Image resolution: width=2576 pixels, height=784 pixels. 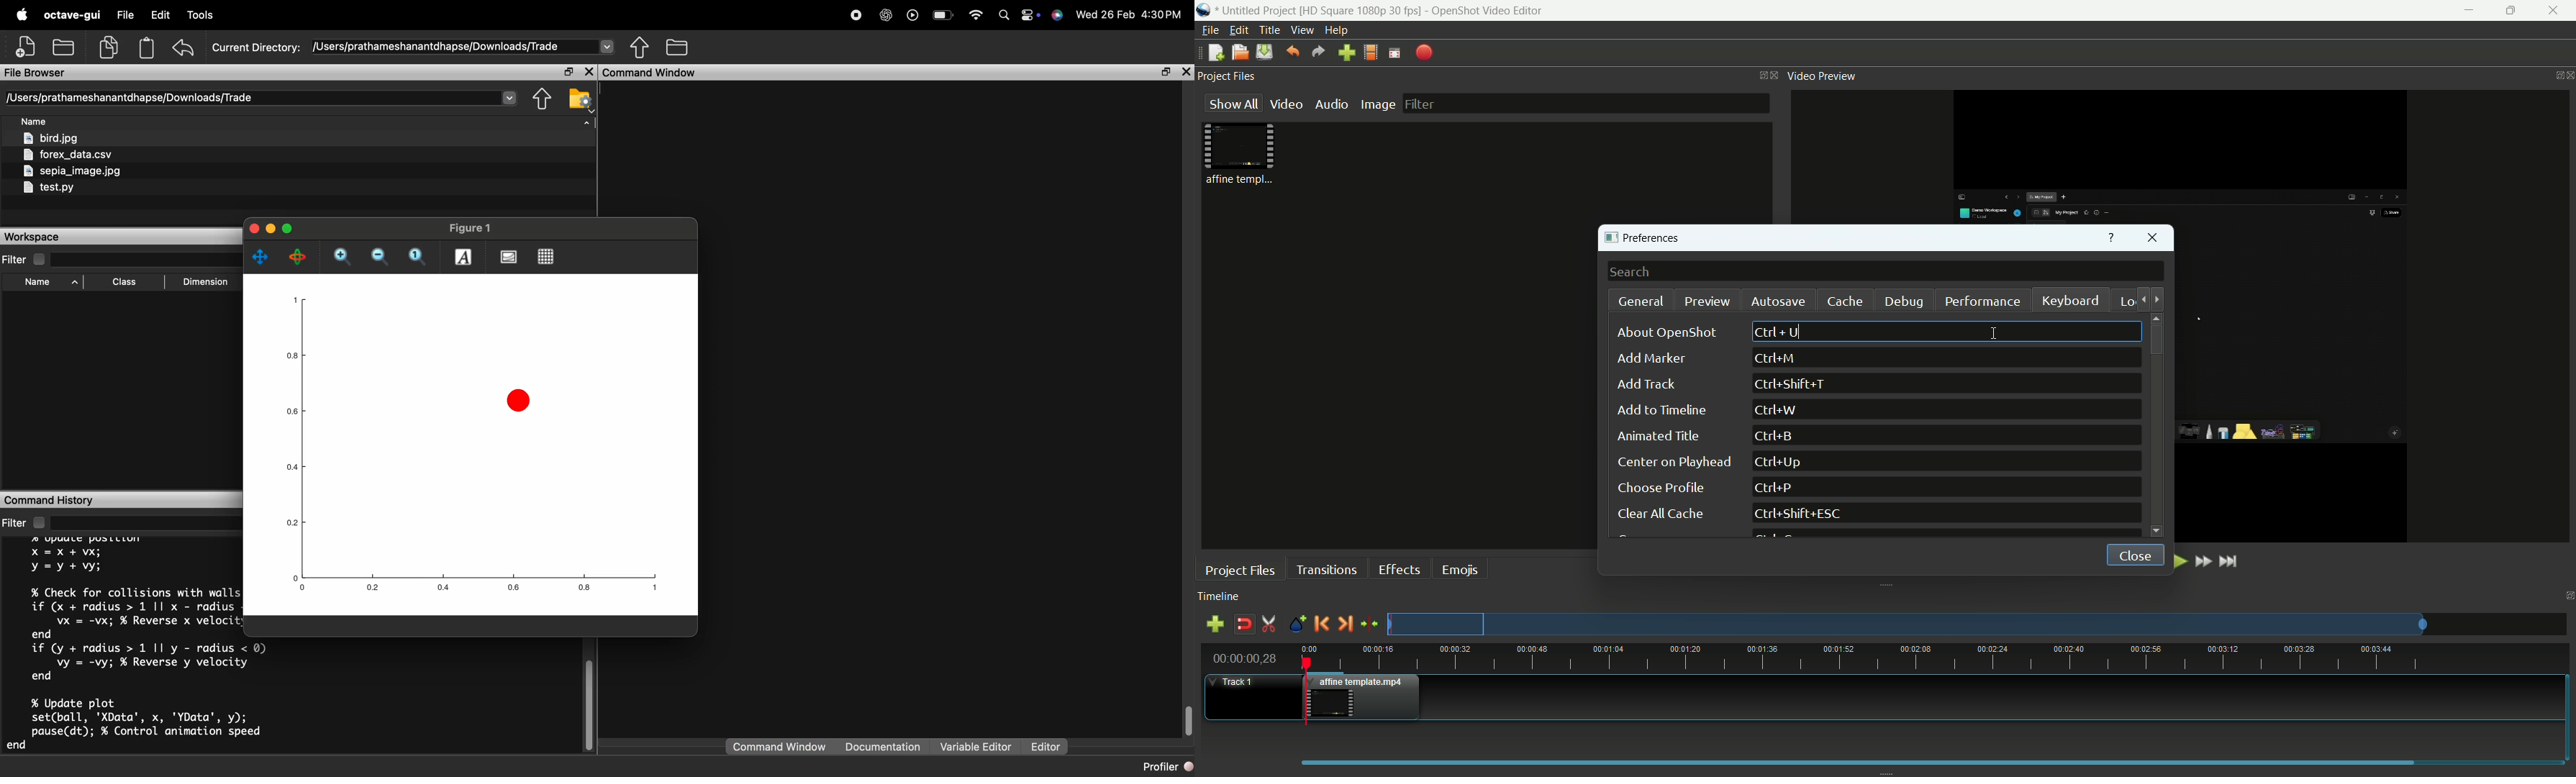 I want to click on battery, so click(x=943, y=15).